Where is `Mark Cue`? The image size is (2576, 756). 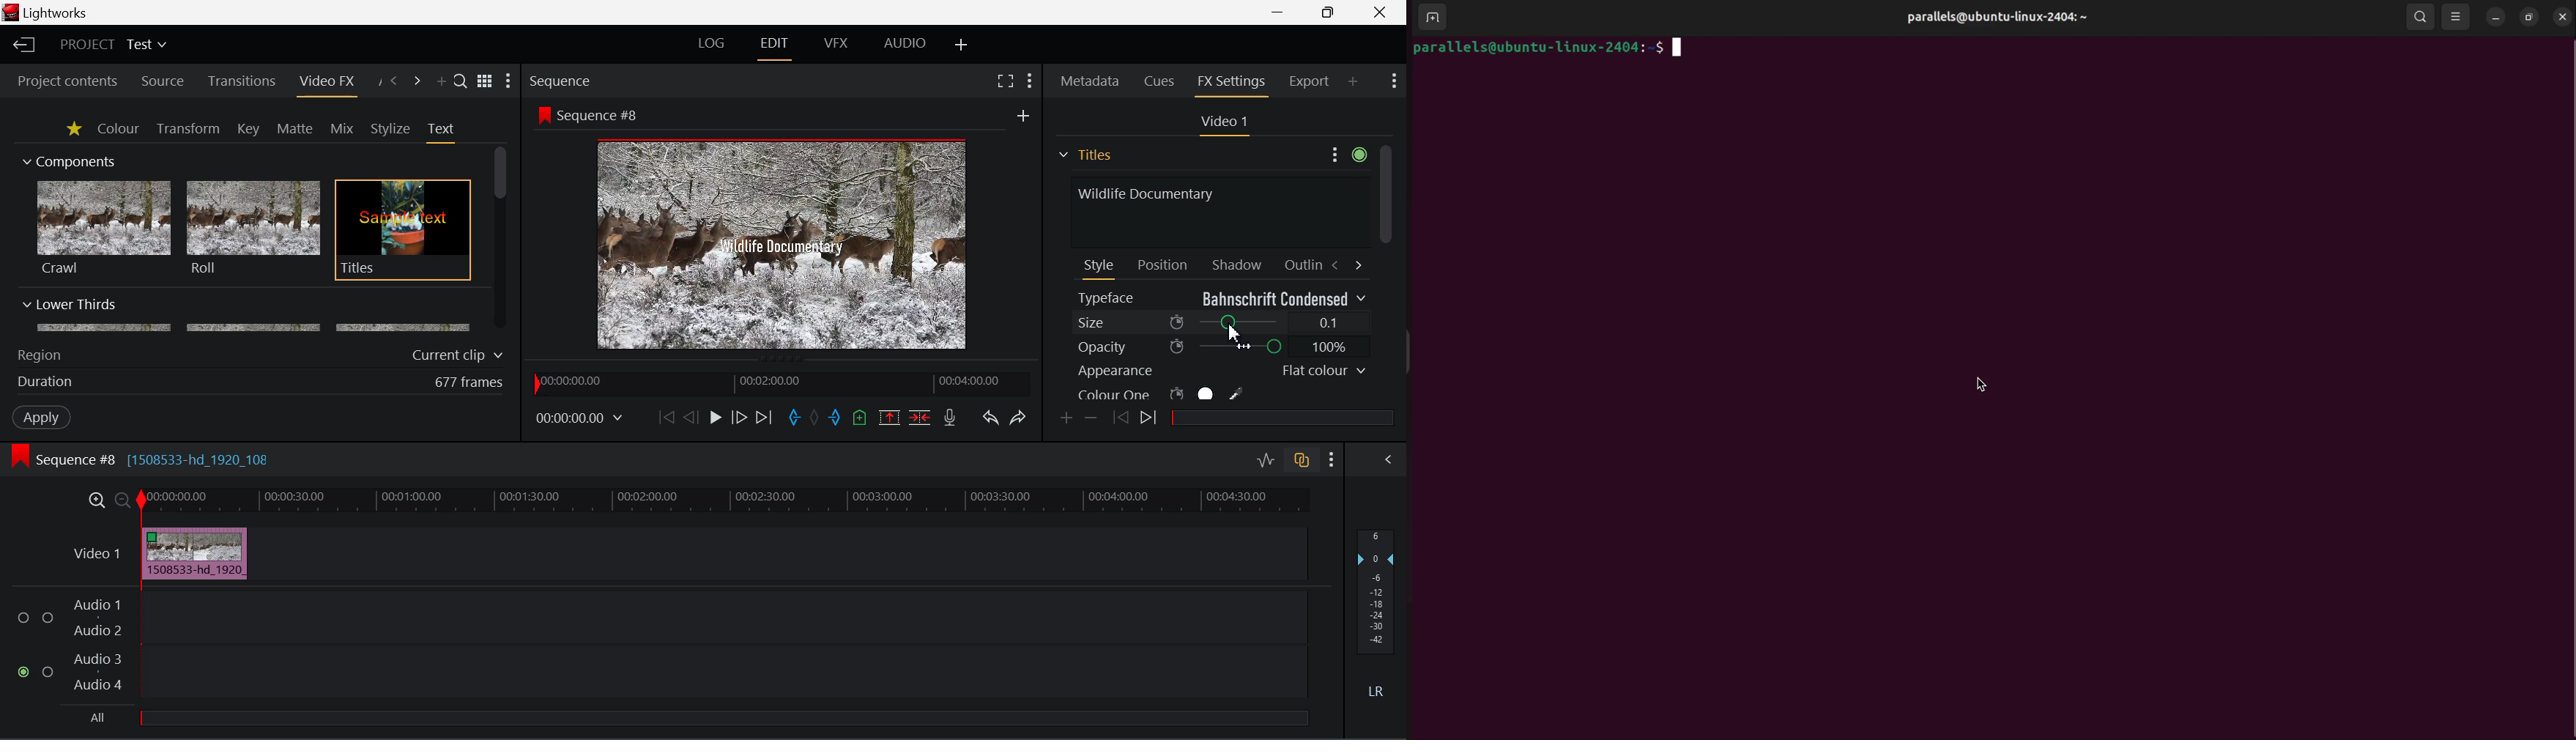 Mark Cue is located at coordinates (861, 419).